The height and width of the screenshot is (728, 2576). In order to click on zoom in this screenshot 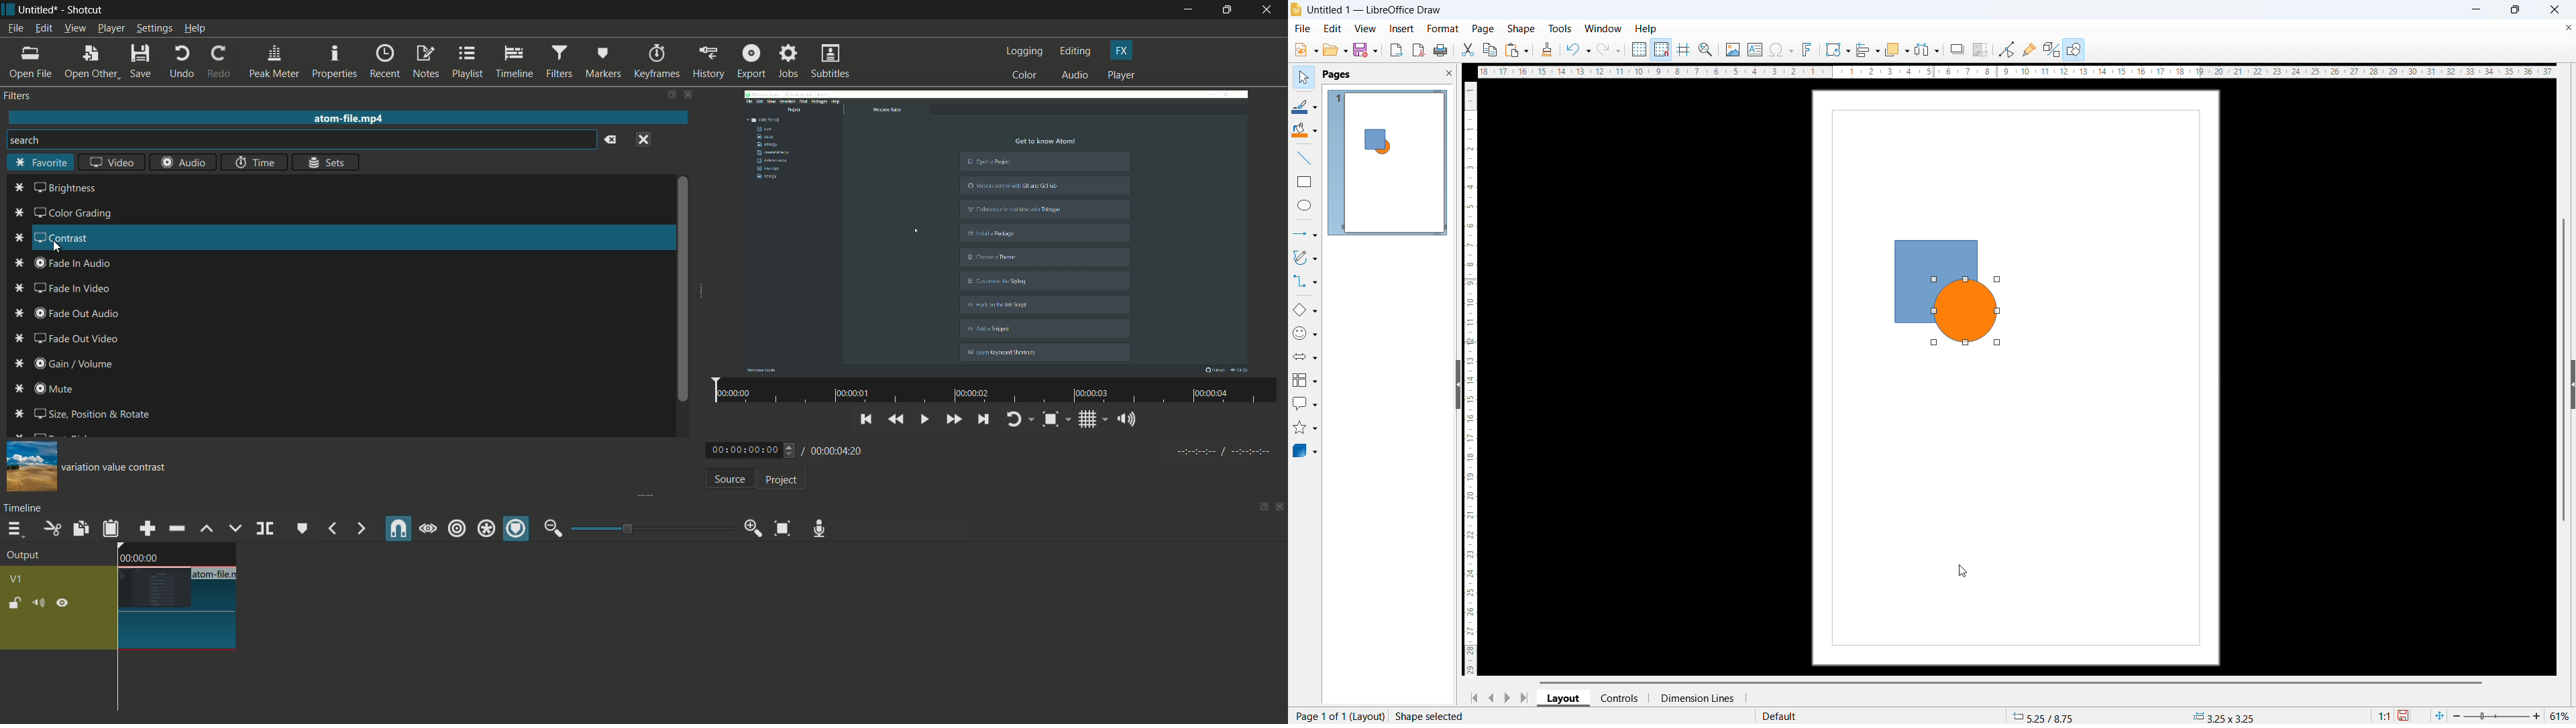, I will do `click(1707, 50)`.